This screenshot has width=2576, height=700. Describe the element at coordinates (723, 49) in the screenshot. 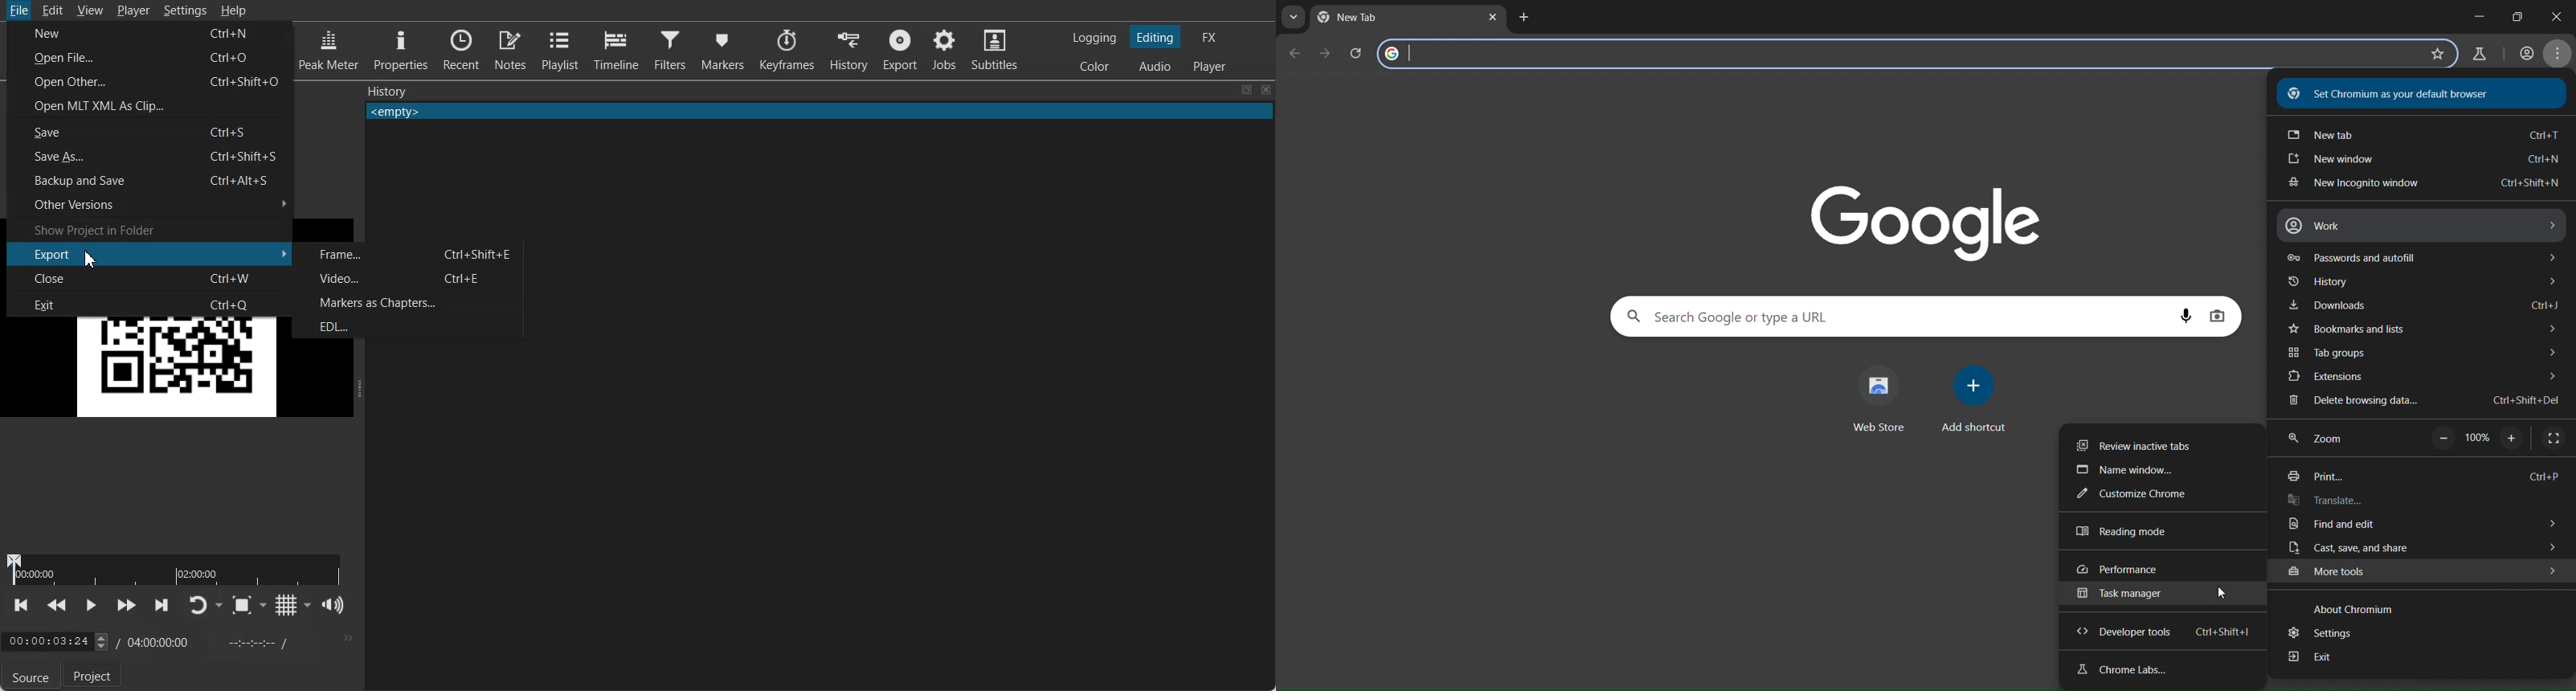

I see `Markers` at that location.